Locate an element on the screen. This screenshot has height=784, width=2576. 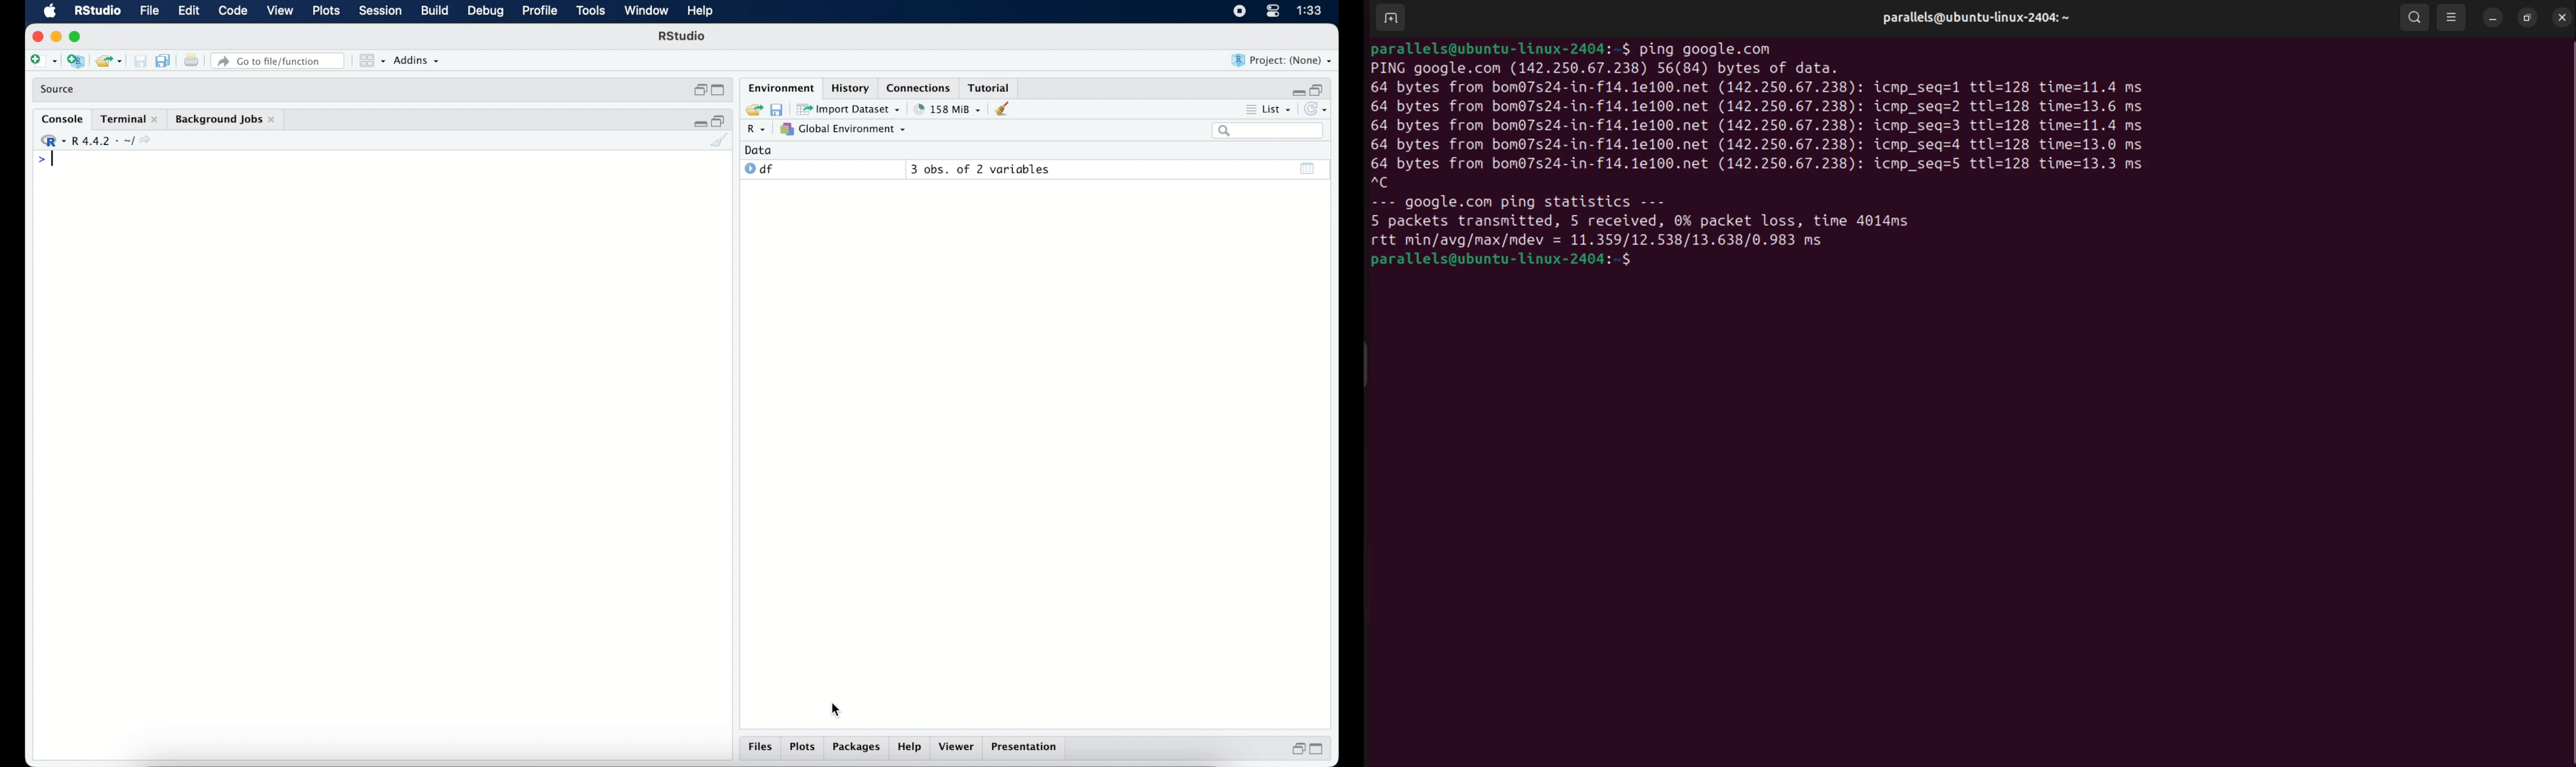
open existing project is located at coordinates (108, 60).